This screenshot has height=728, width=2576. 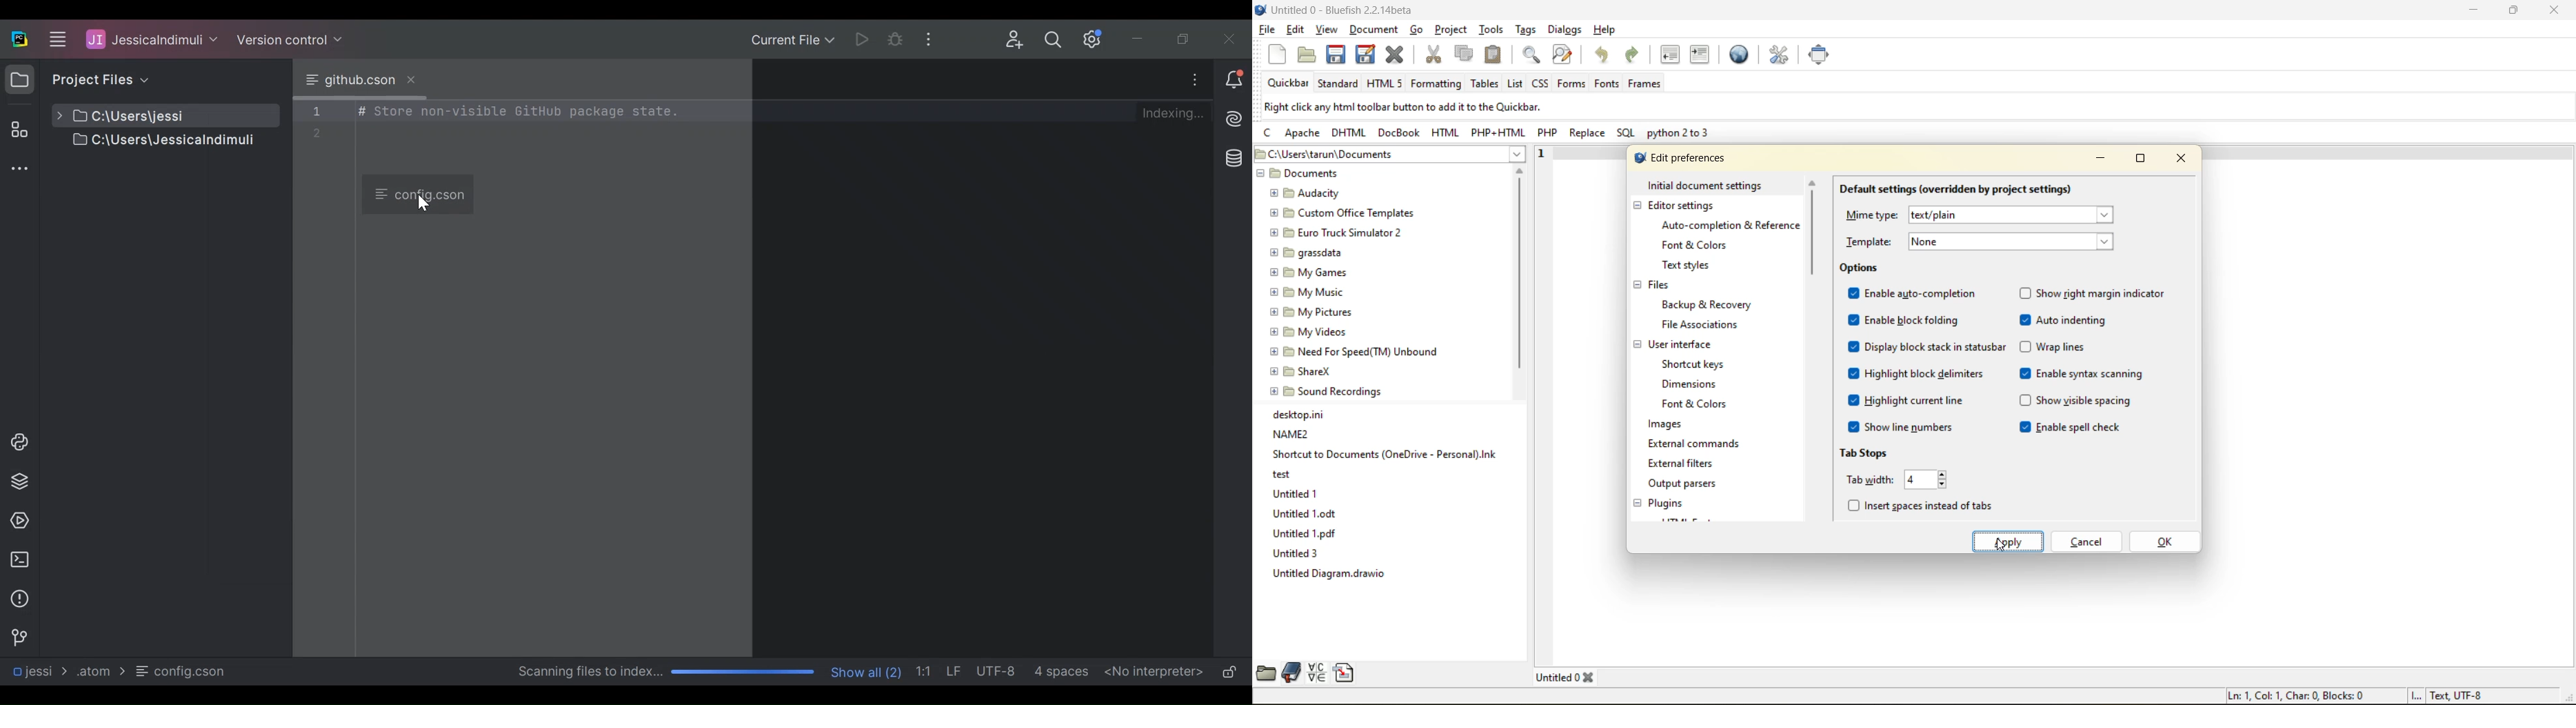 What do you see at coordinates (1436, 85) in the screenshot?
I see `formatting` at bounding box center [1436, 85].